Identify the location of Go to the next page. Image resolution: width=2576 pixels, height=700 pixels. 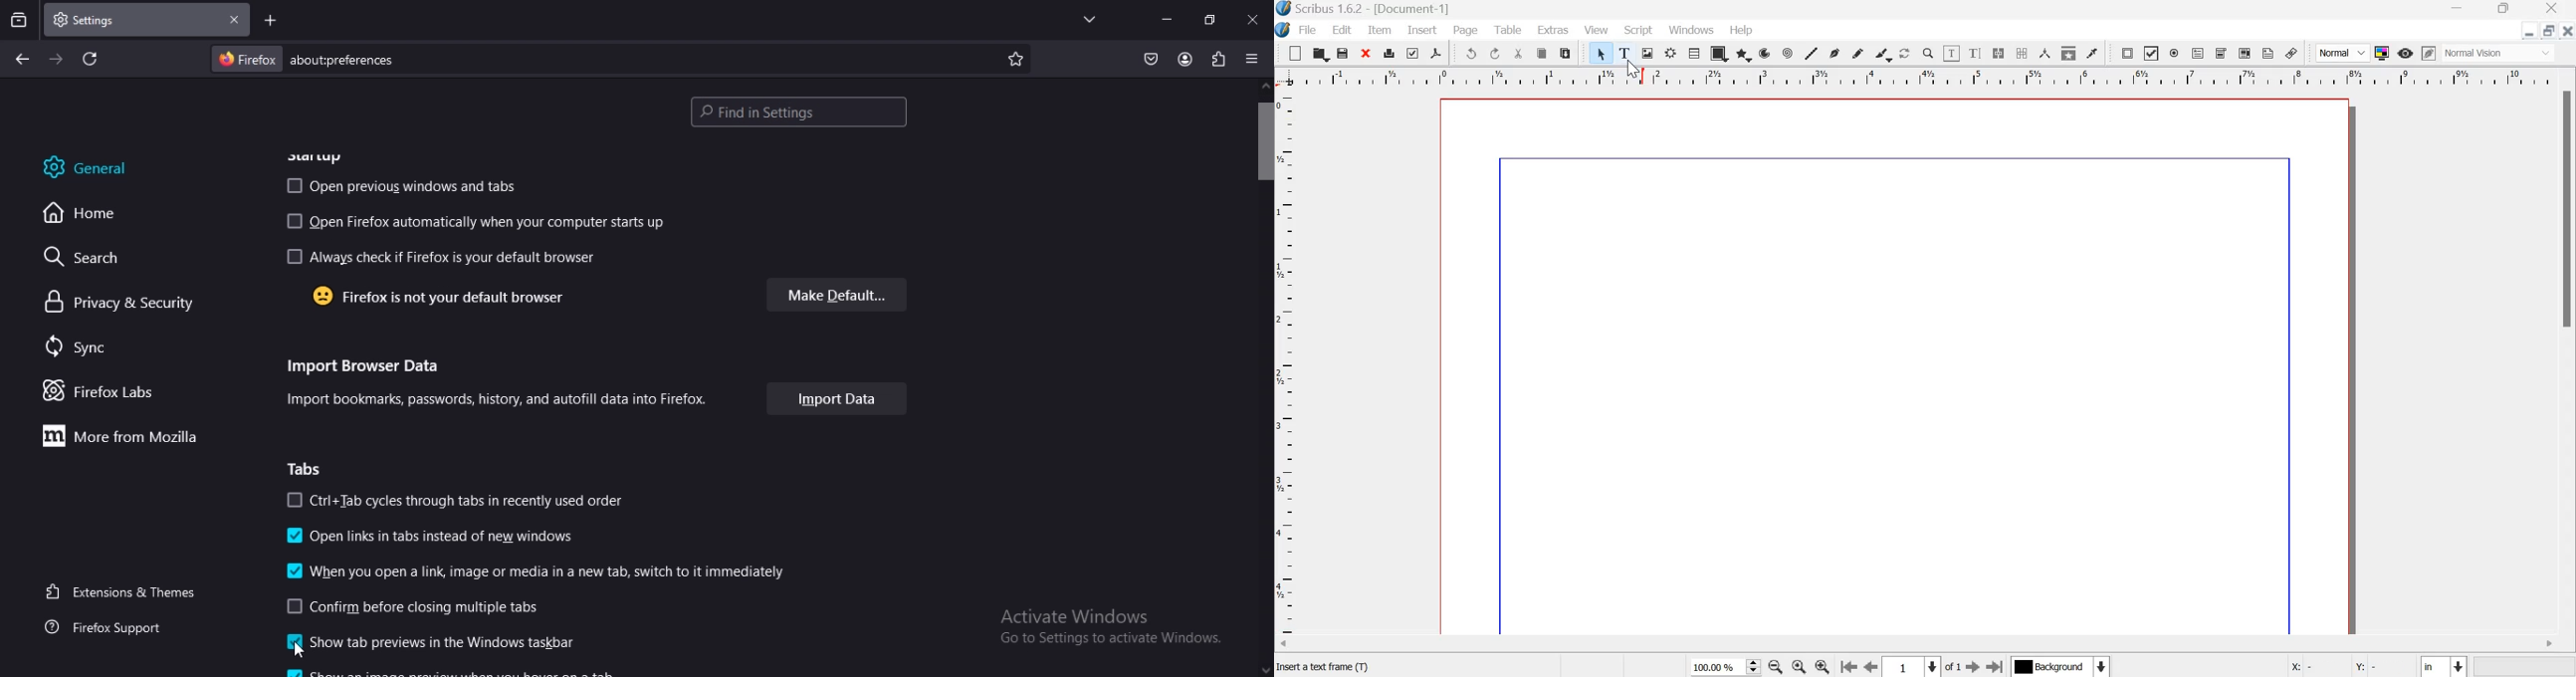
(1963, 667).